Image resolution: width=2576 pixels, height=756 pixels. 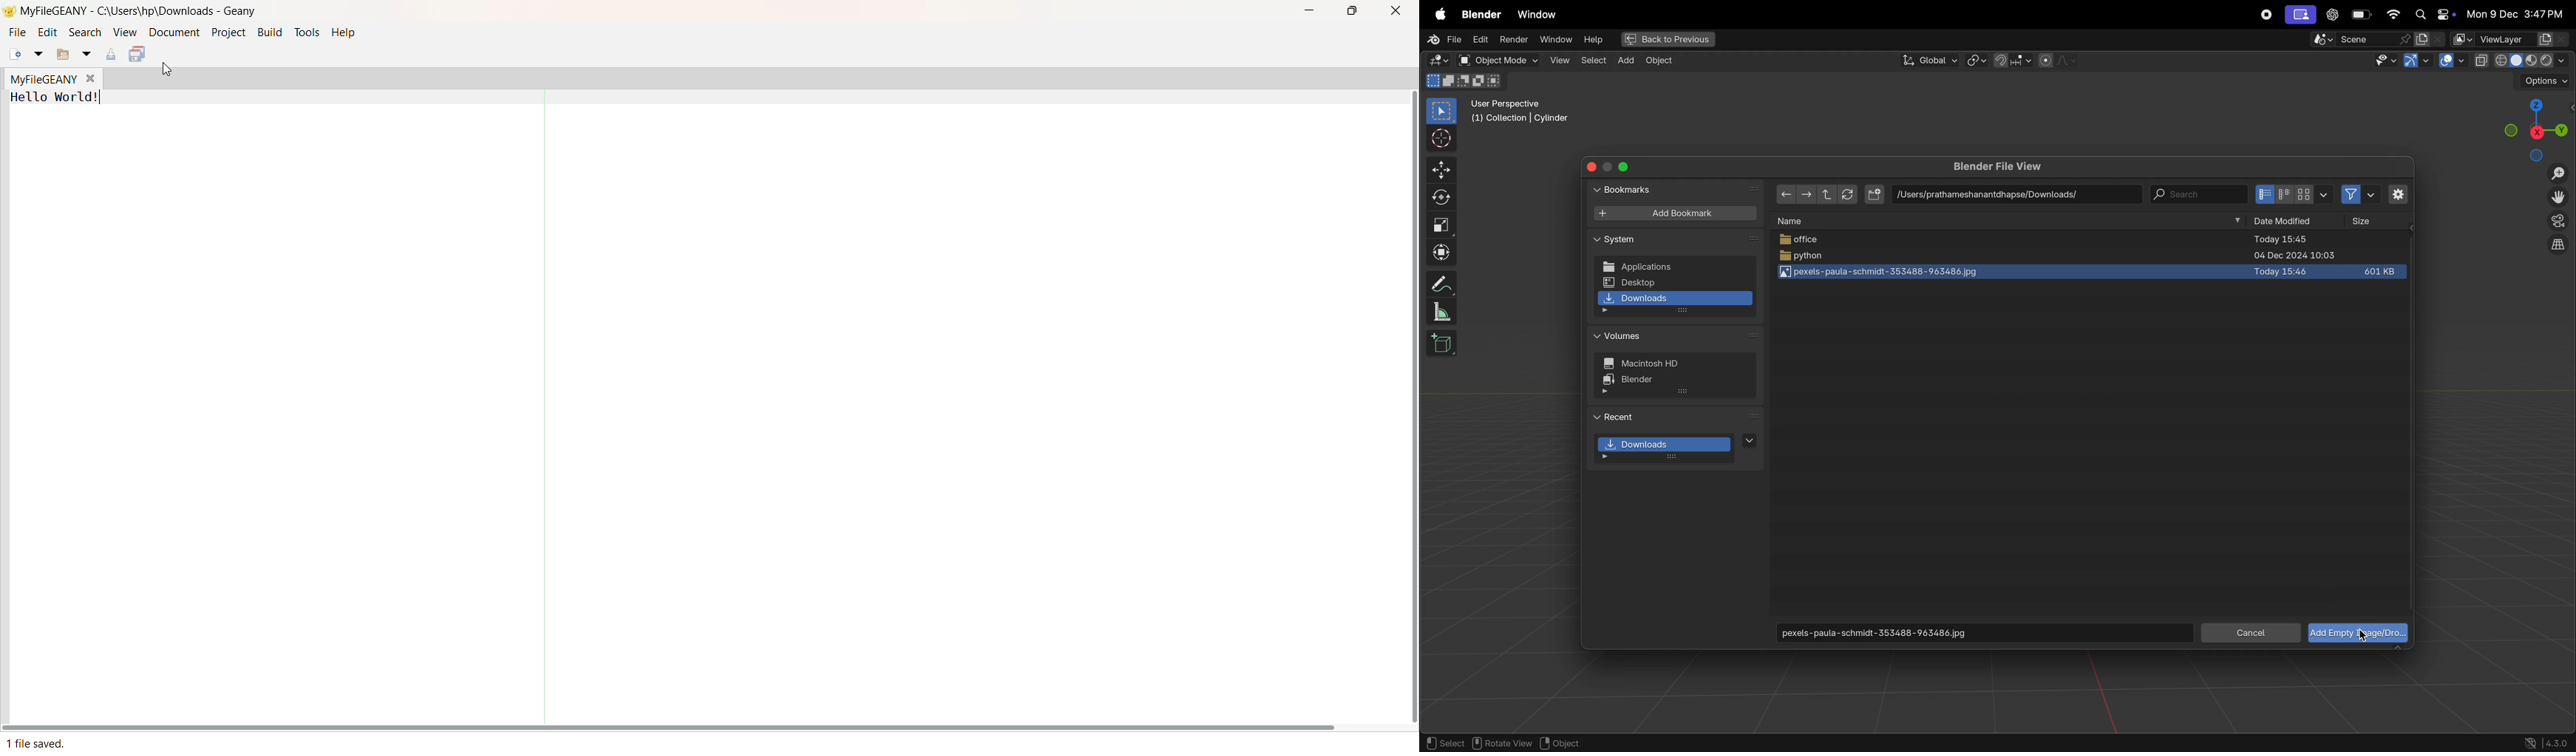 I want to click on Windows, so click(x=1537, y=12).